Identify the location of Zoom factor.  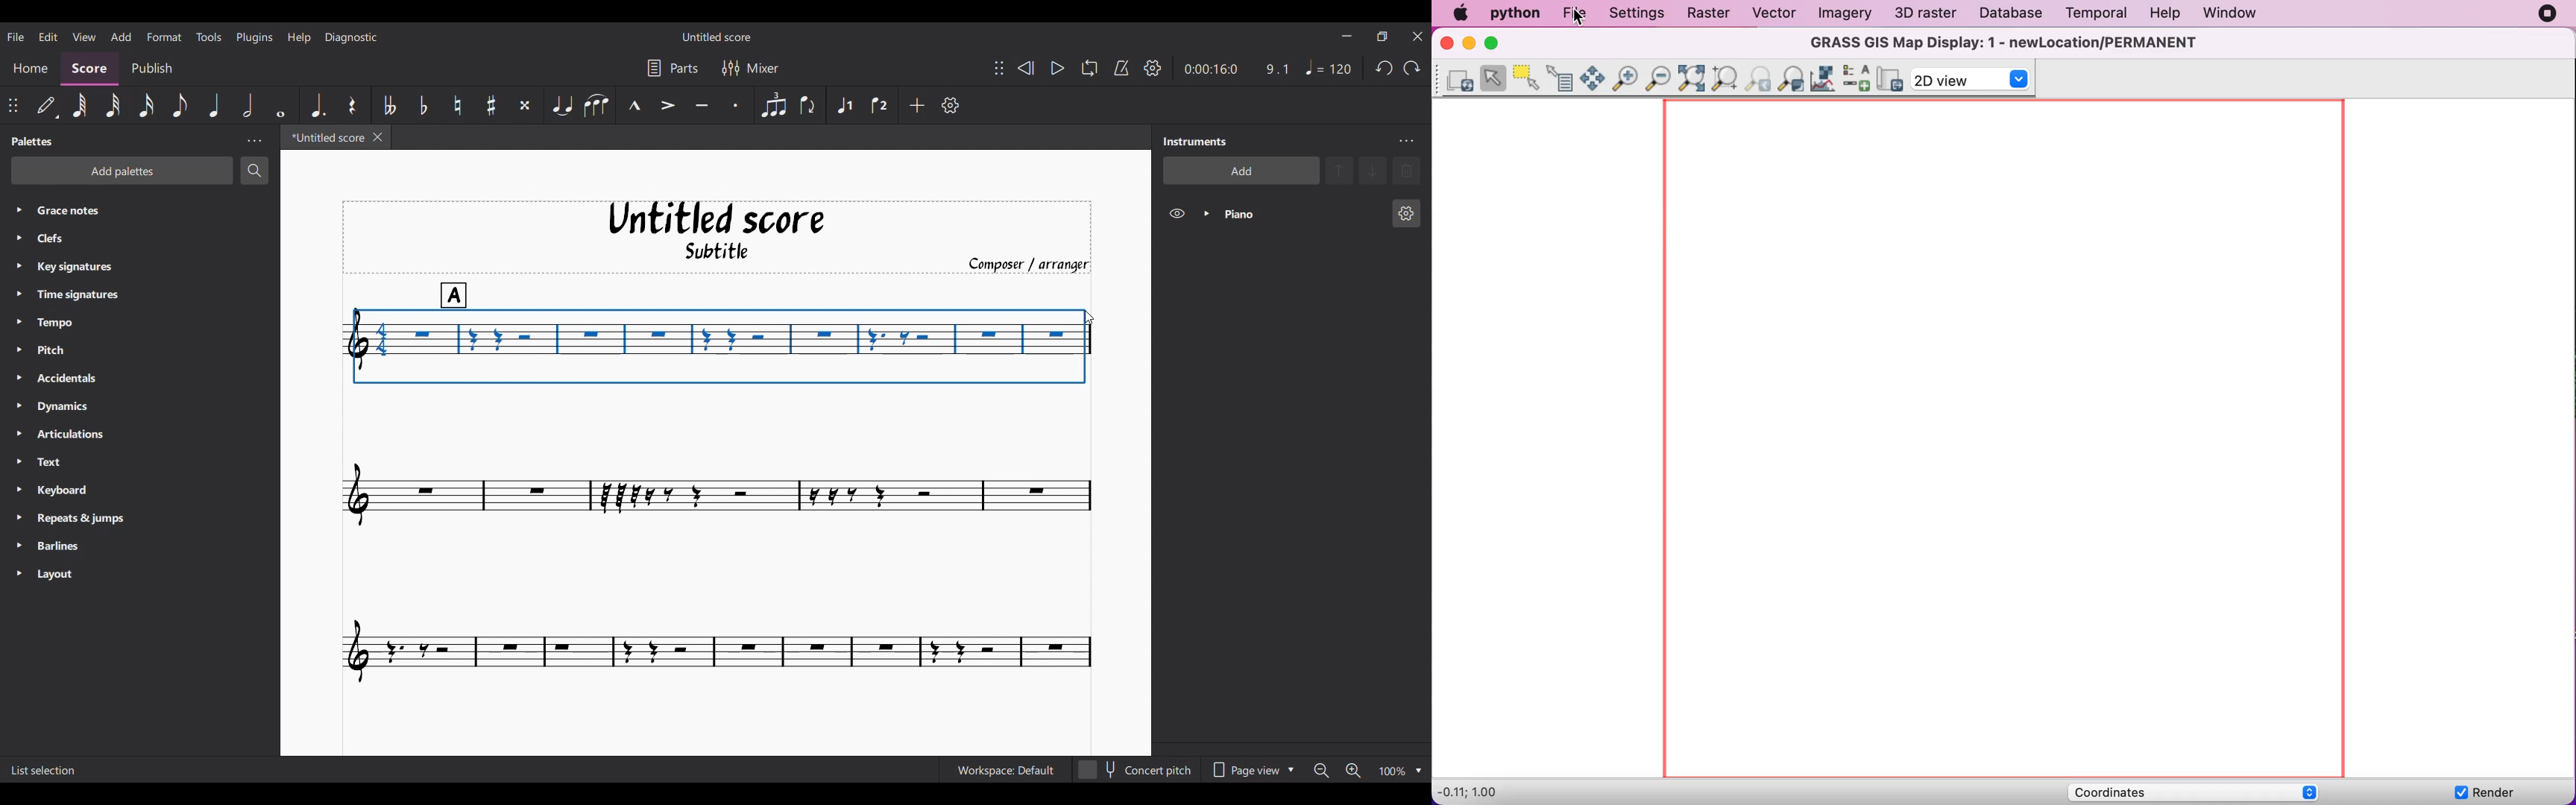
(1393, 771).